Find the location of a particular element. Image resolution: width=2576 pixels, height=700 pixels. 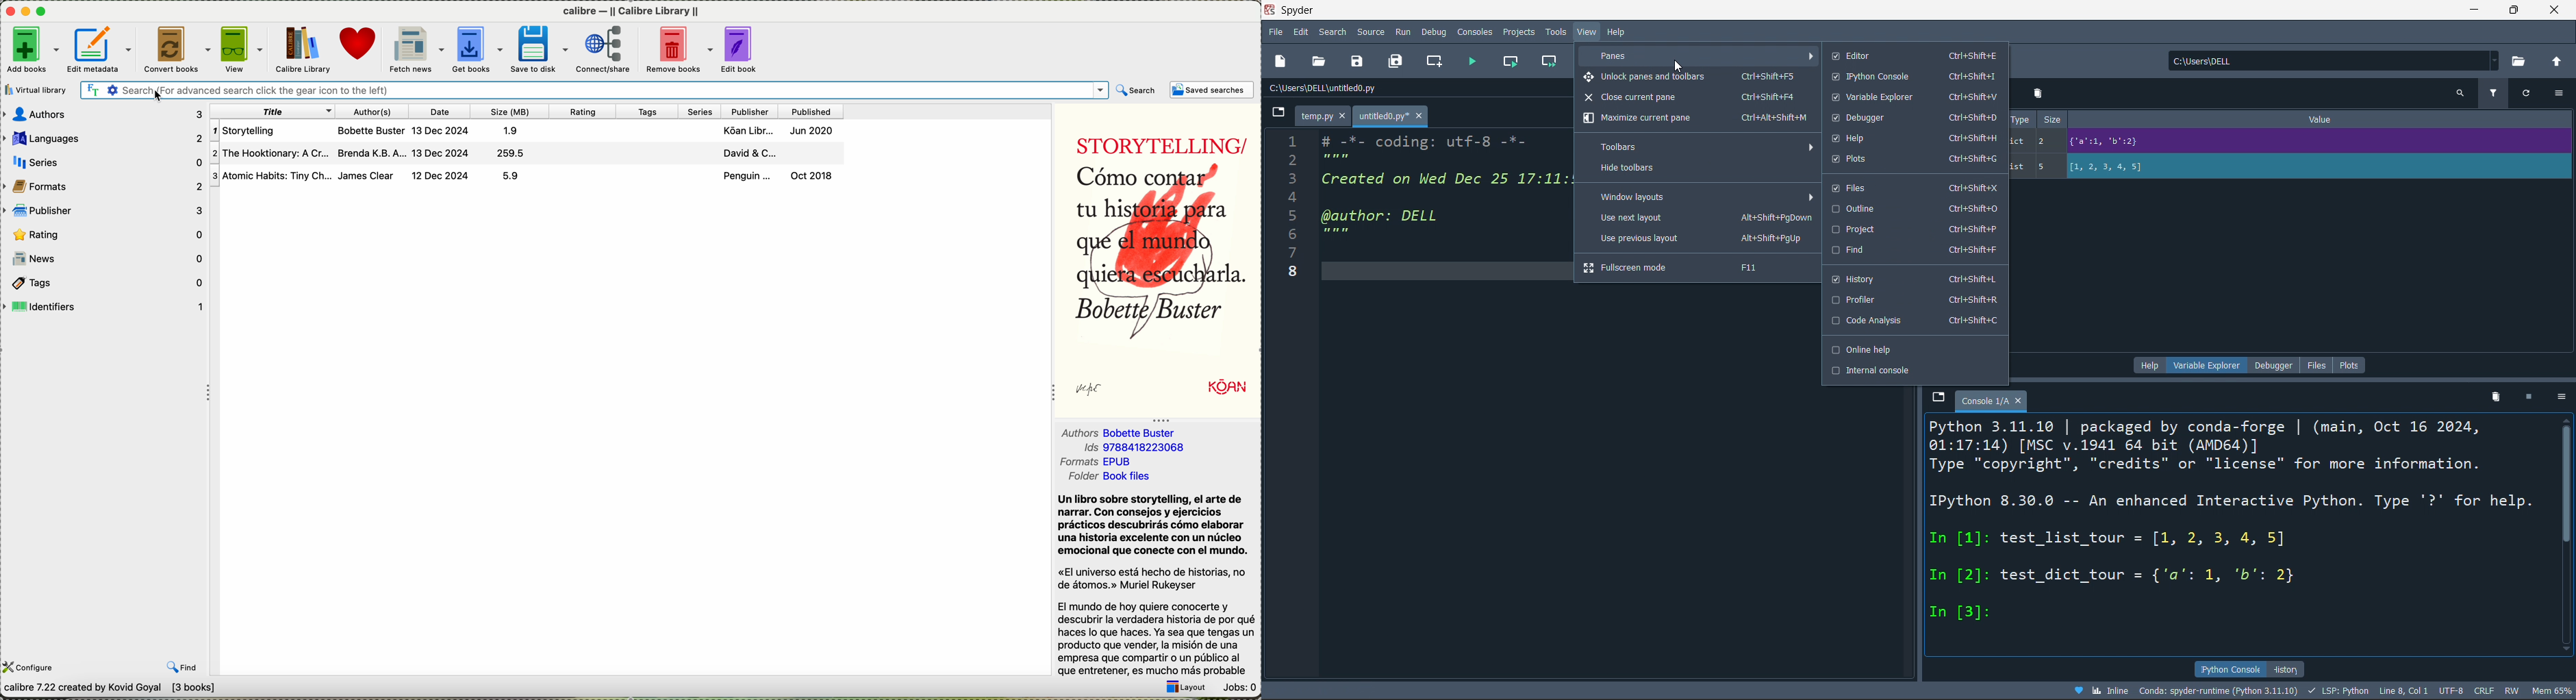

code analysis is located at coordinates (1910, 321).